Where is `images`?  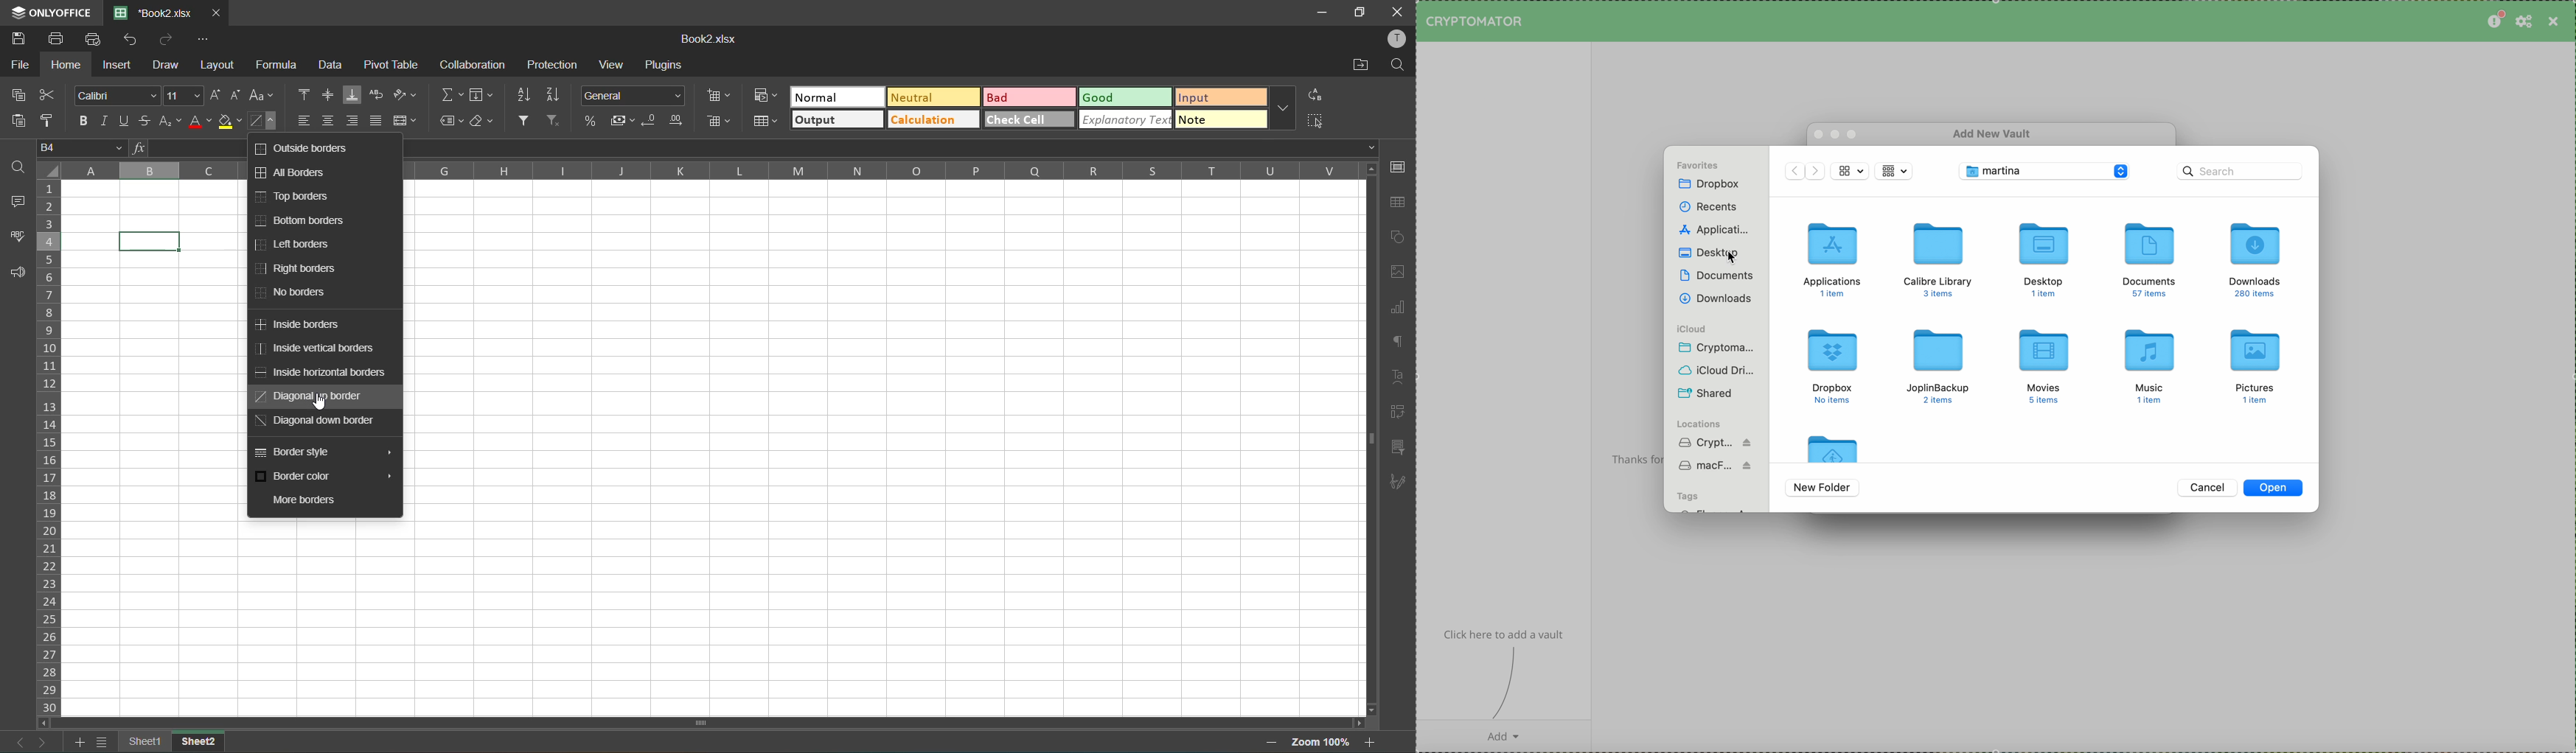 images is located at coordinates (1399, 269).